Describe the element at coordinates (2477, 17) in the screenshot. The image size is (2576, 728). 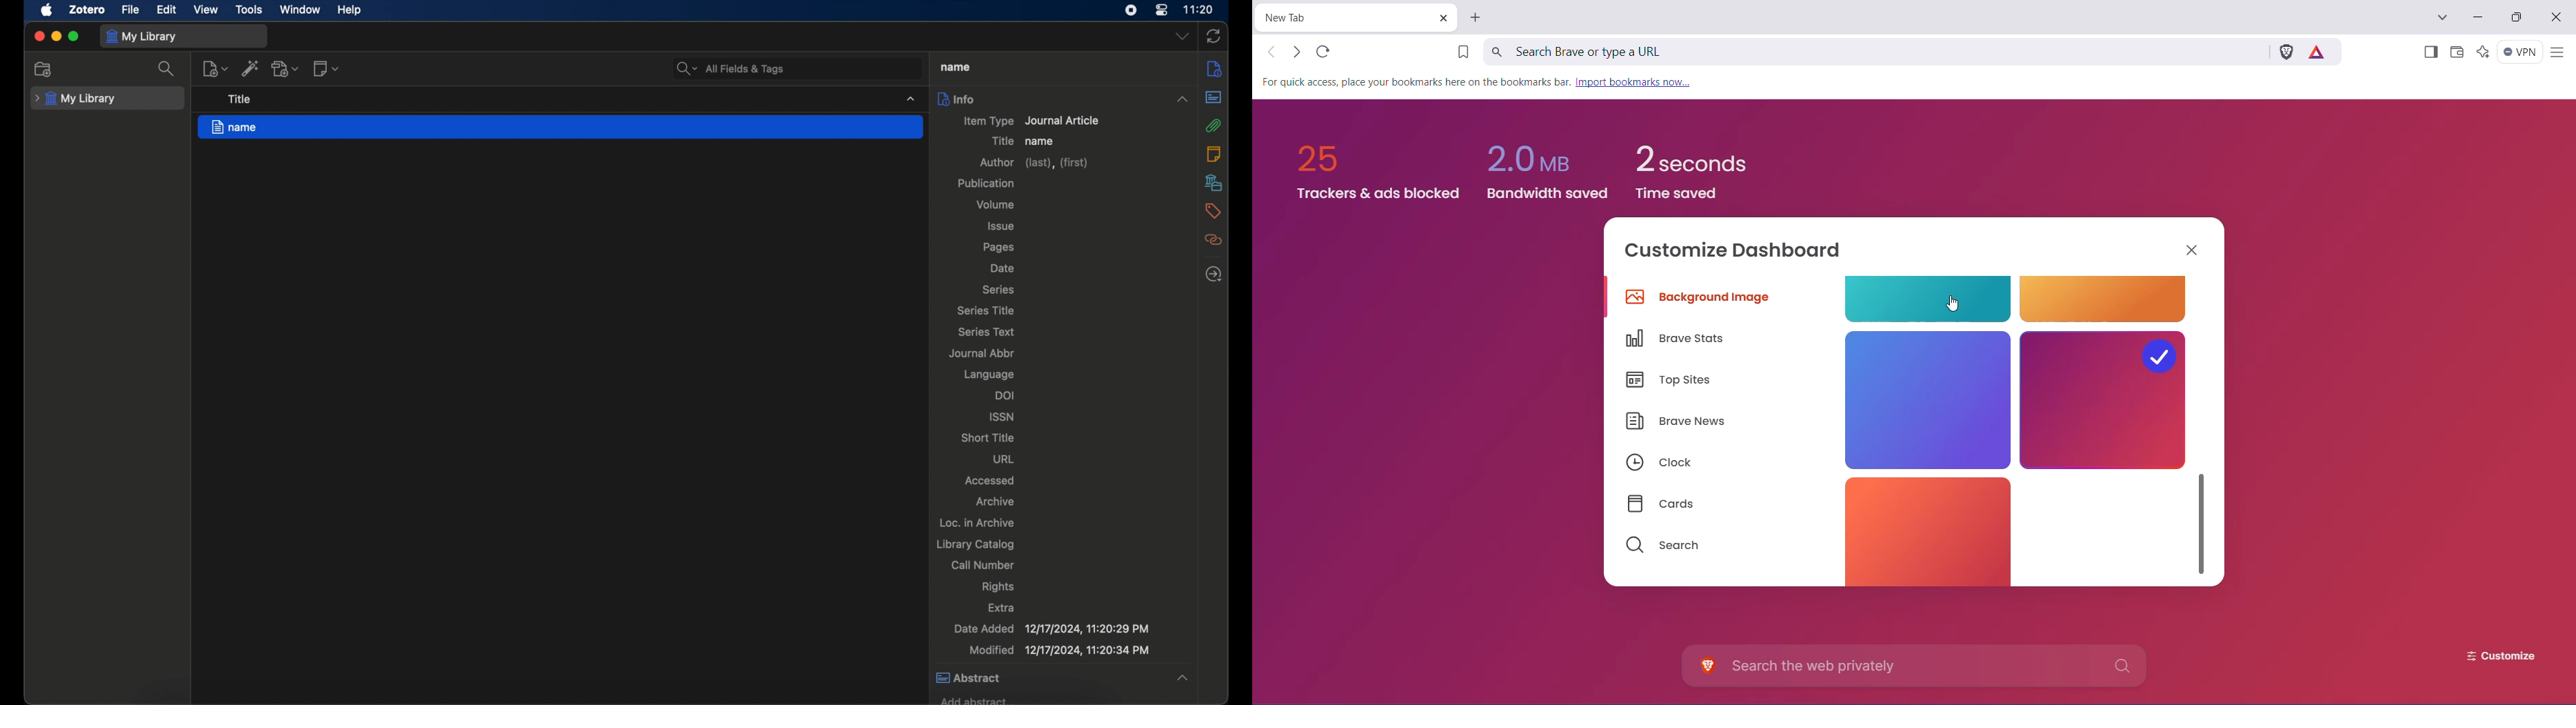
I see `Minimize` at that location.